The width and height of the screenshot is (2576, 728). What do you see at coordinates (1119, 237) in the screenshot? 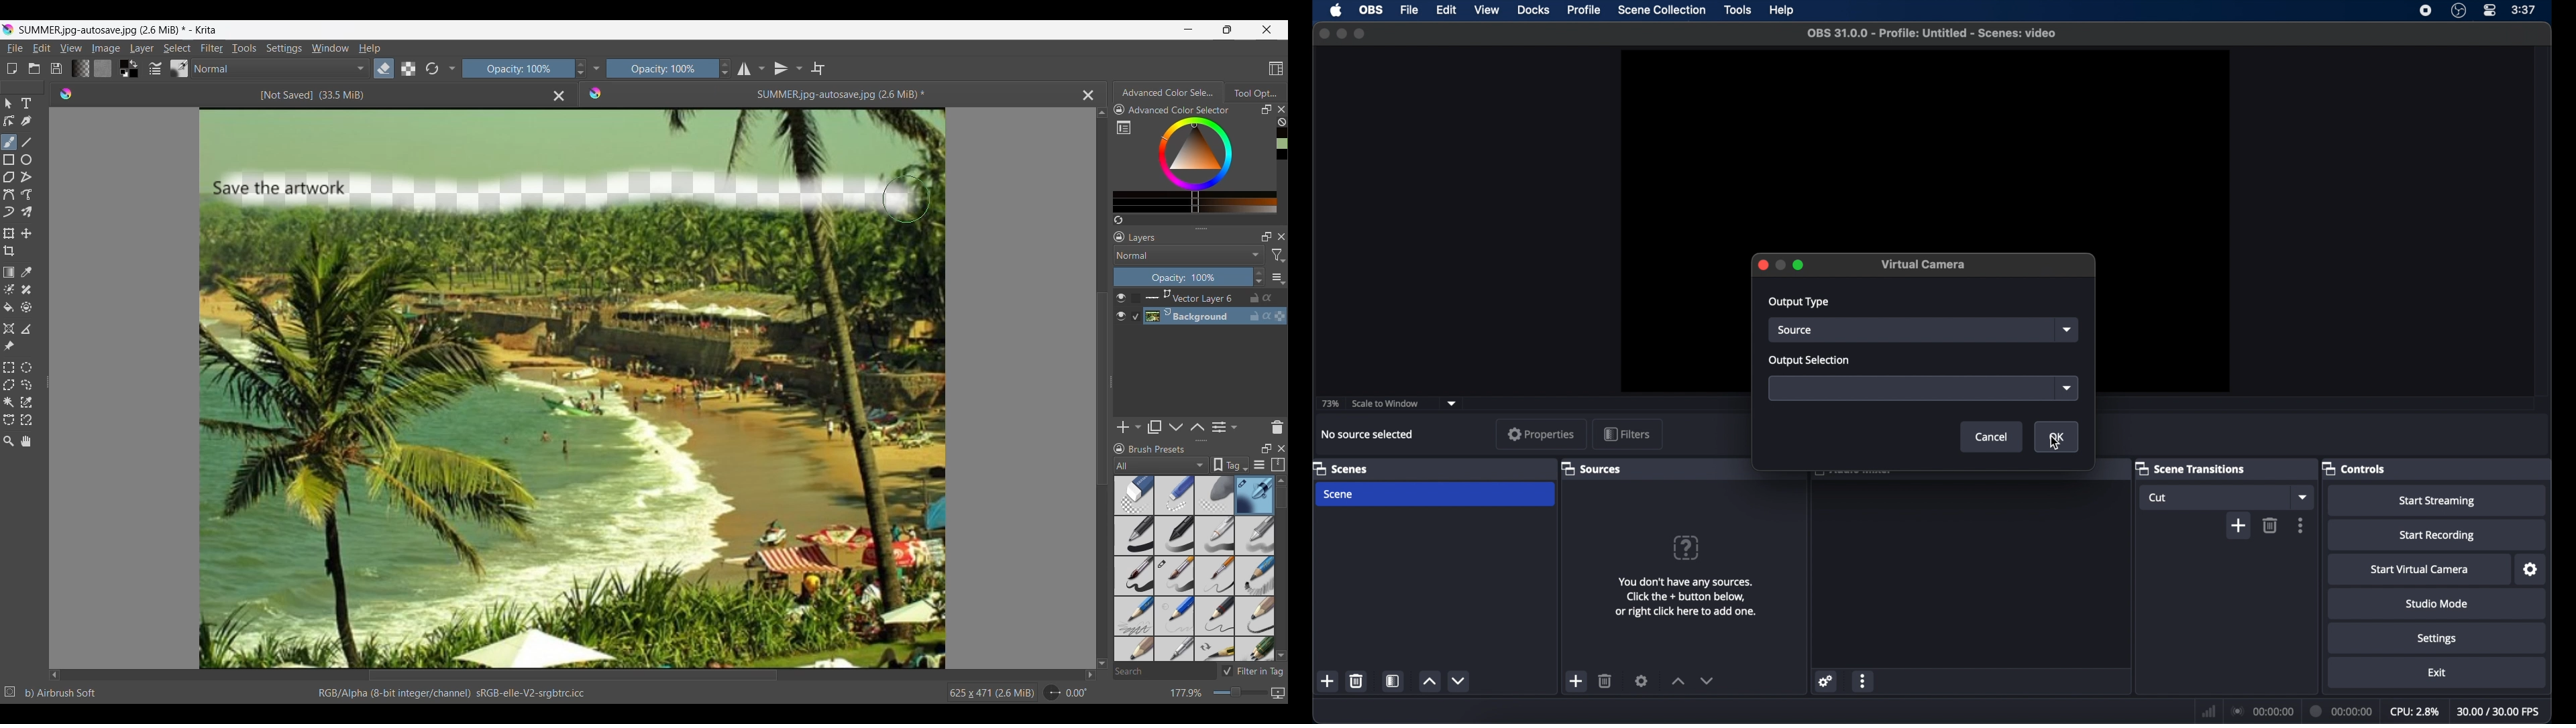
I see `Lock layers panel` at bounding box center [1119, 237].